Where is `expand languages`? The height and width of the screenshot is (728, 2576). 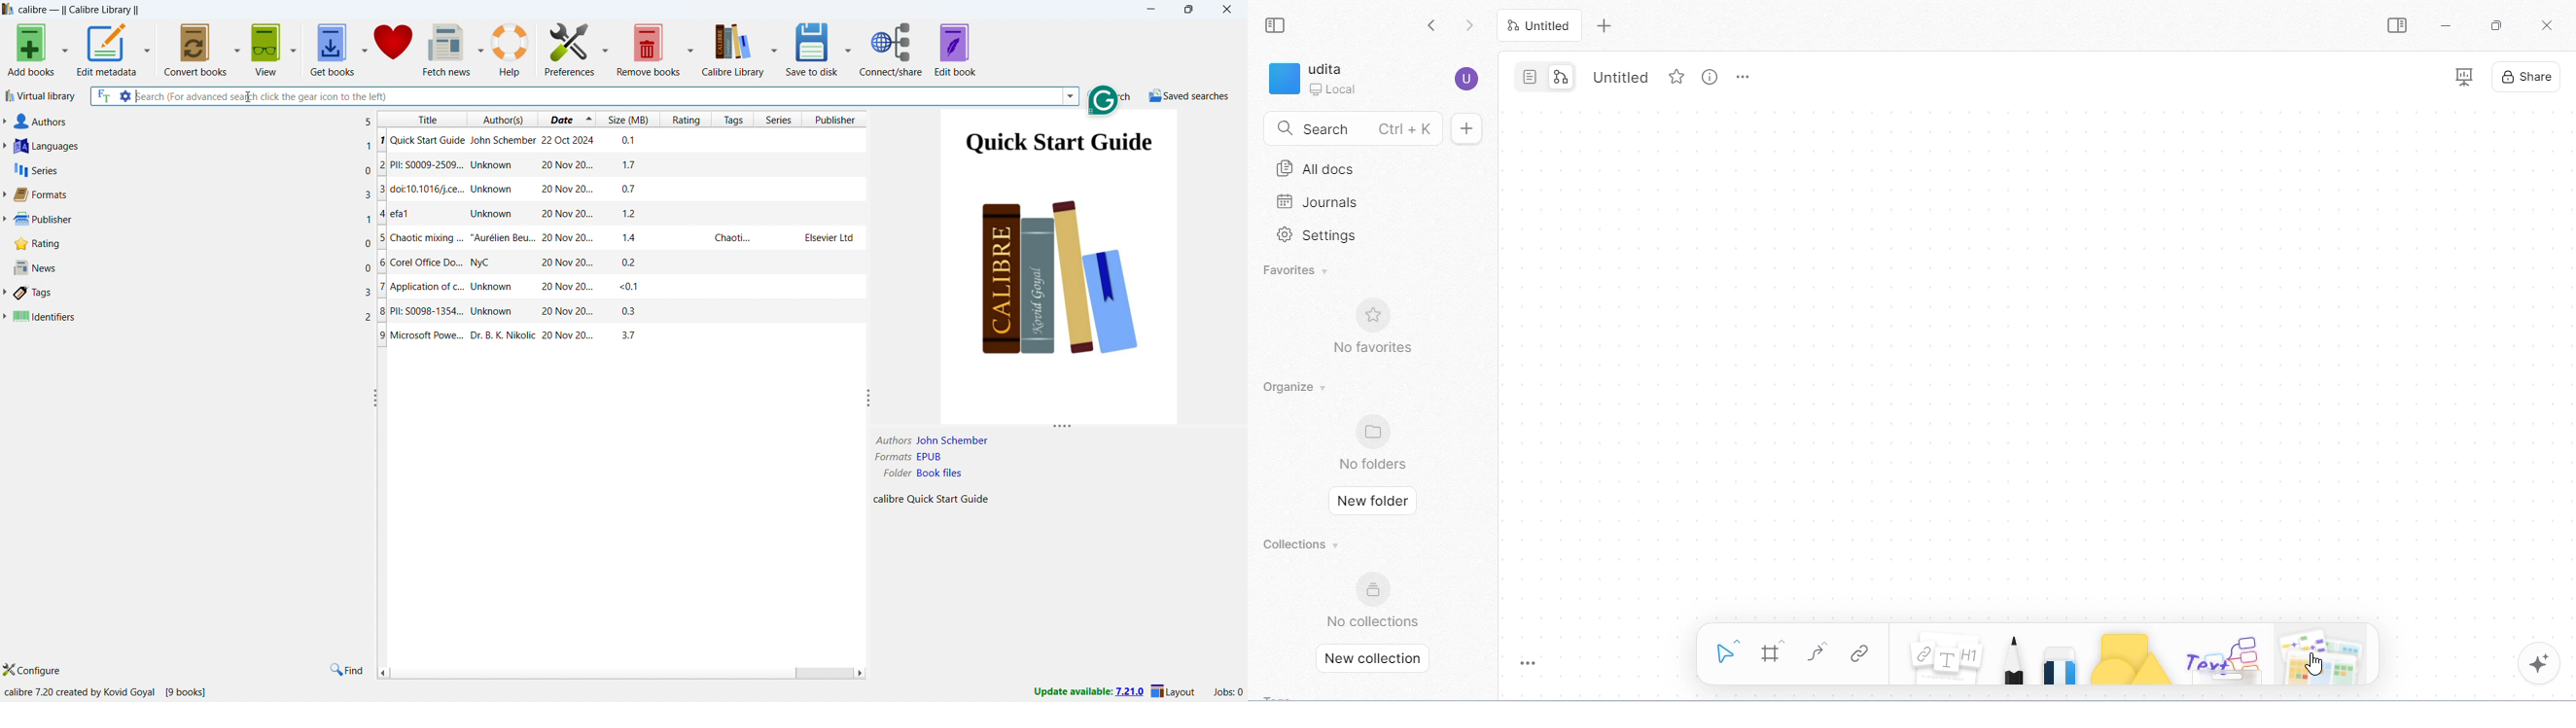 expand languages is located at coordinates (4, 147).